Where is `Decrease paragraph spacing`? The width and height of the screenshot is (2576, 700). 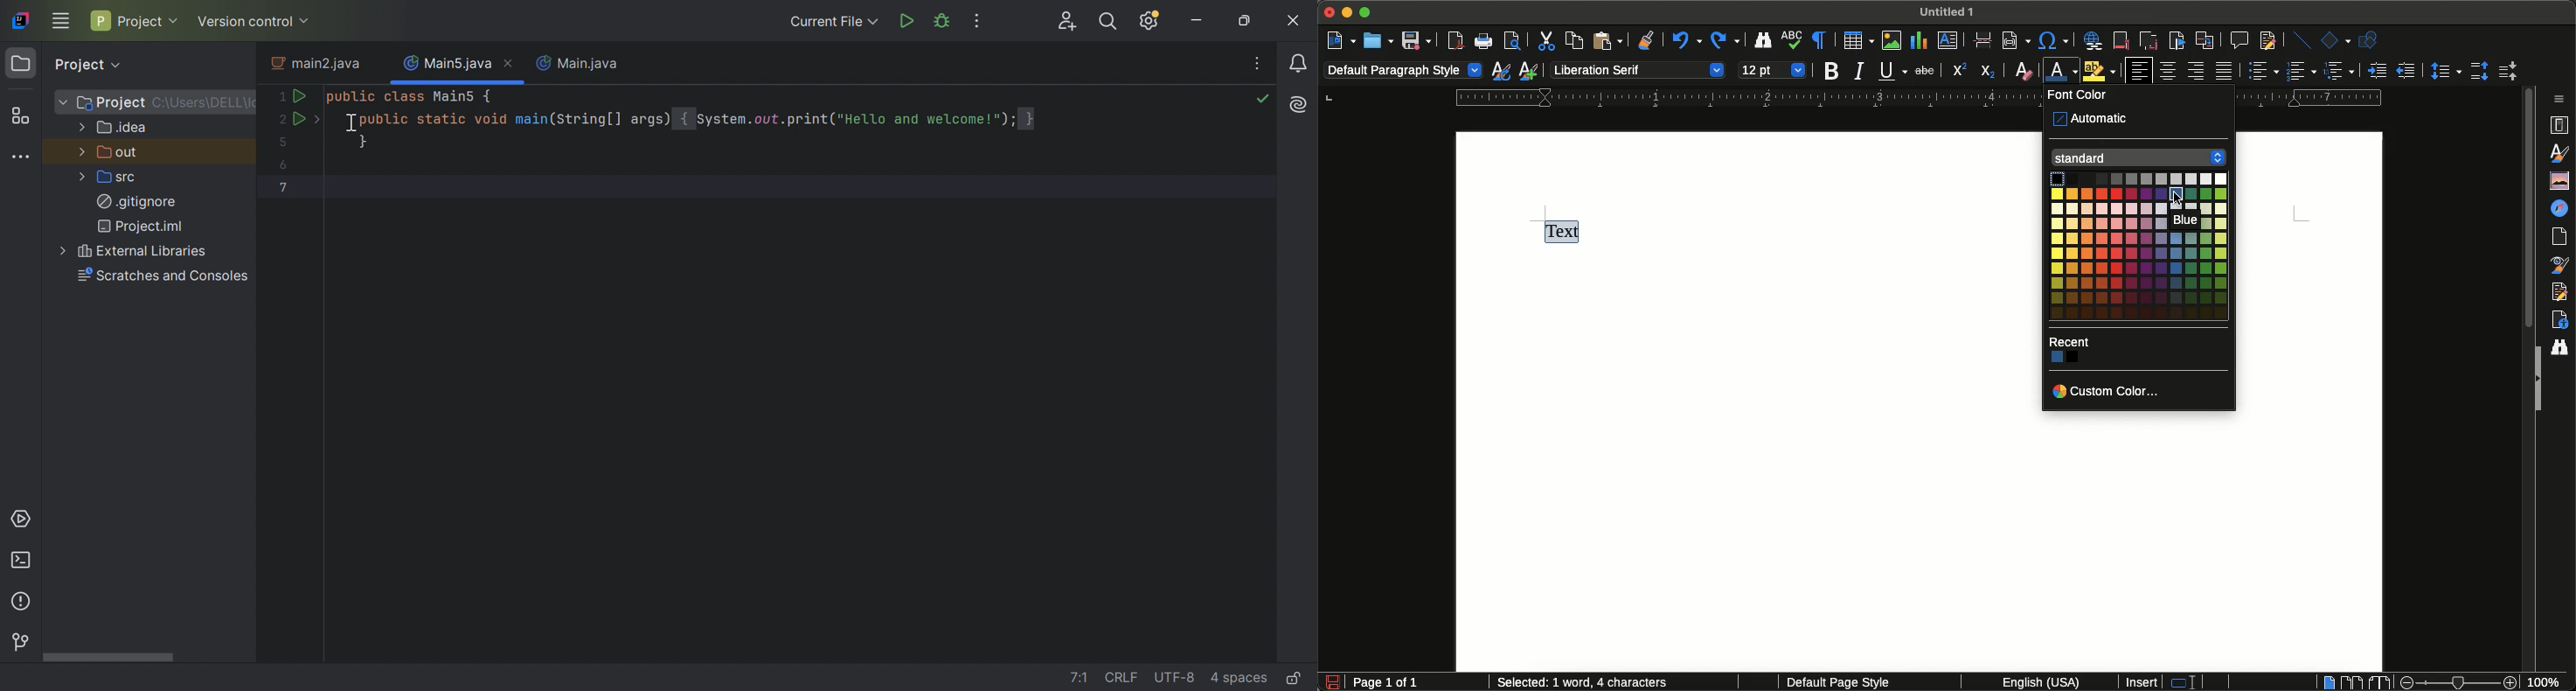
Decrease paragraph spacing is located at coordinates (2506, 73).